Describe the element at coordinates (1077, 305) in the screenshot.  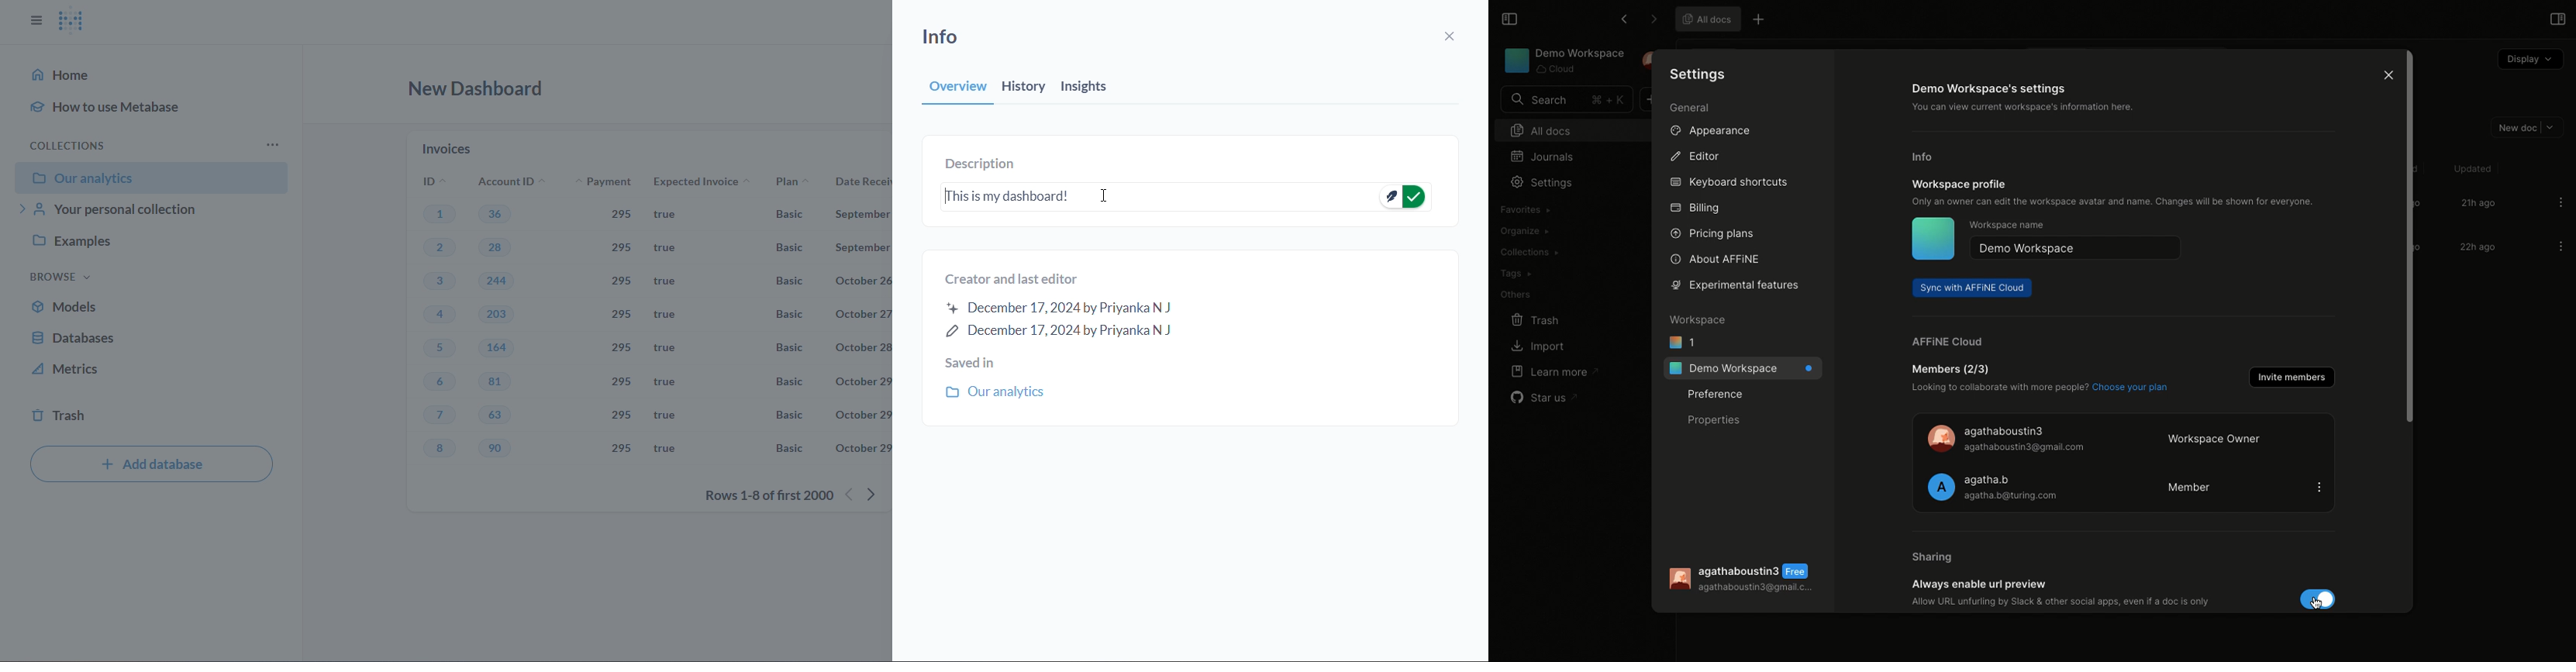
I see `created and last editor information` at that location.